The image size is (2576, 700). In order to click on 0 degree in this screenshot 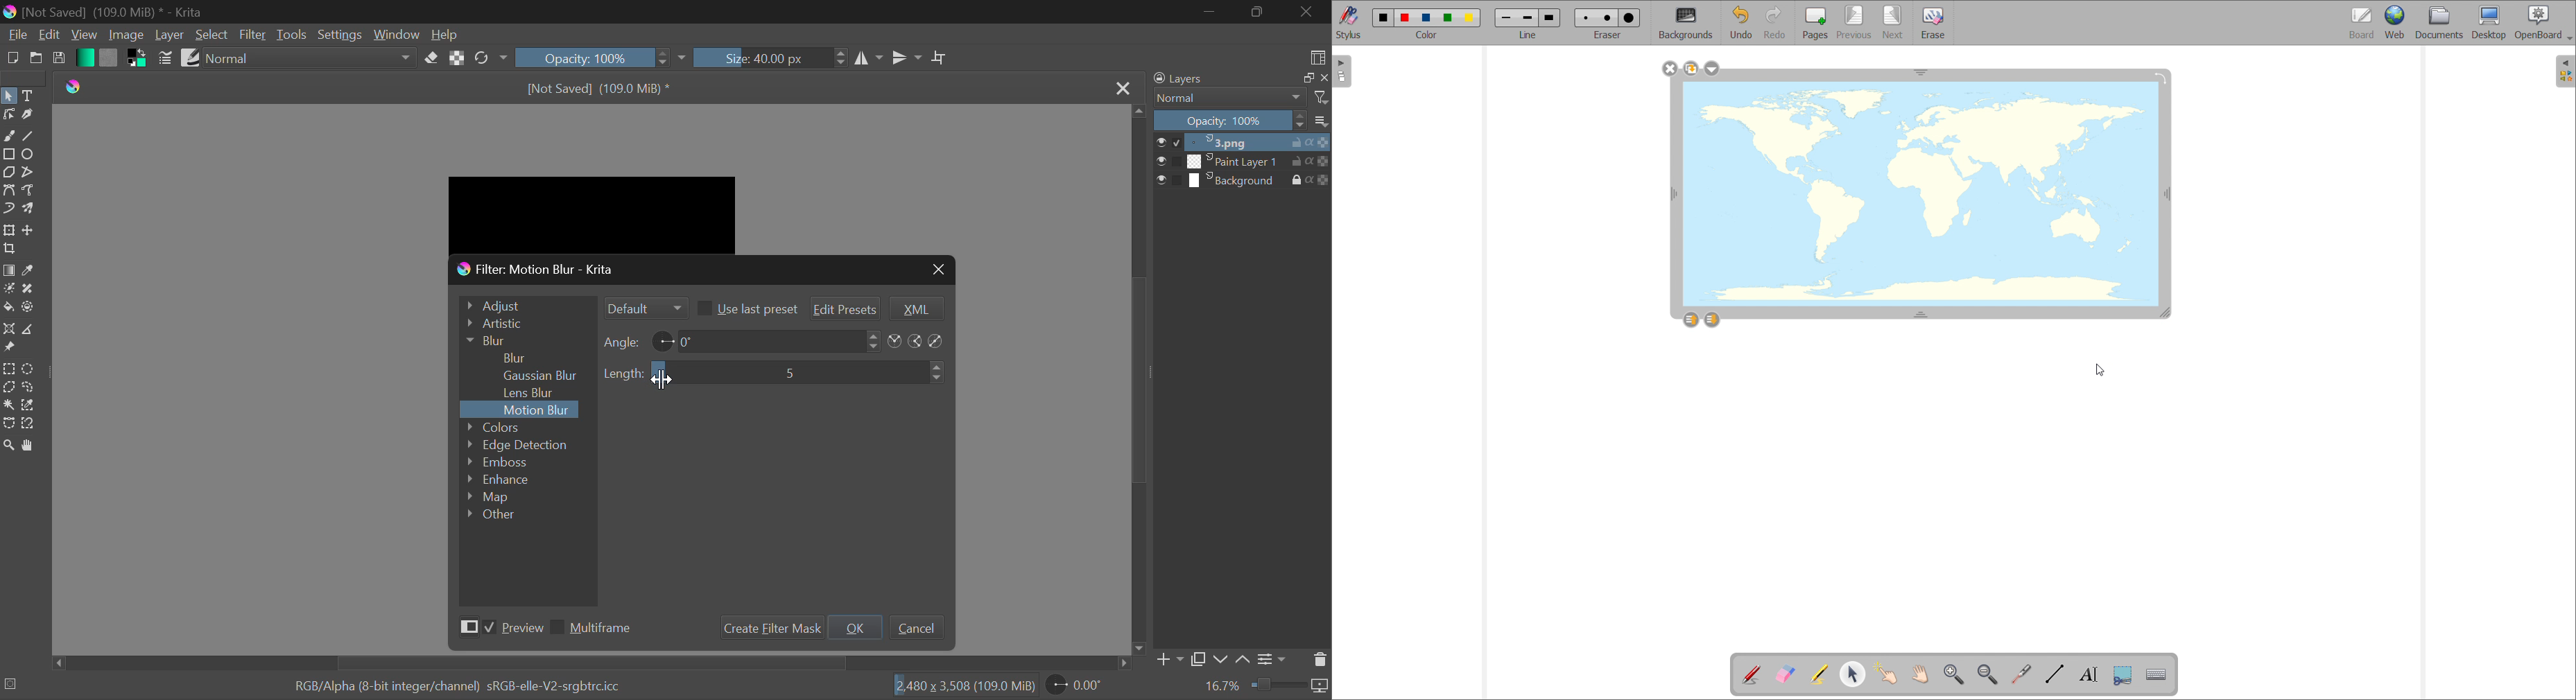, I will do `click(770, 340)`.